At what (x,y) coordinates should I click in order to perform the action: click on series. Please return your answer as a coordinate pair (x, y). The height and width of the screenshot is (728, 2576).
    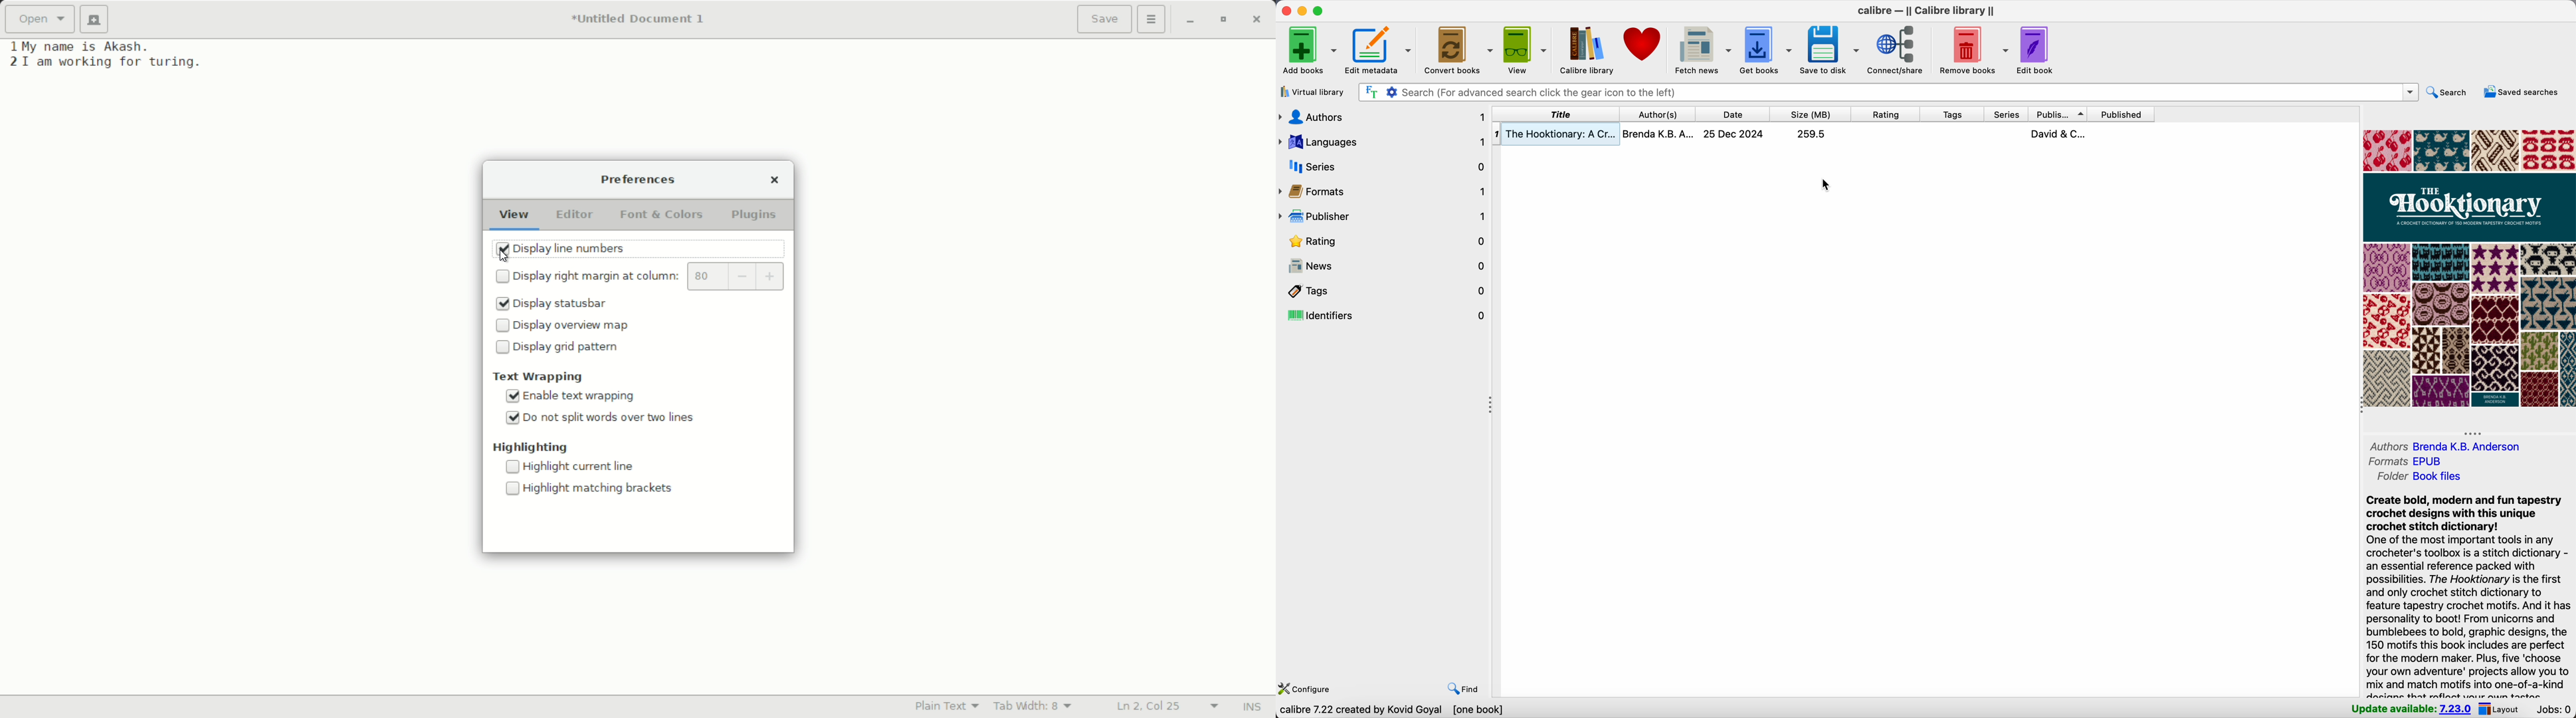
    Looking at the image, I should click on (2008, 113).